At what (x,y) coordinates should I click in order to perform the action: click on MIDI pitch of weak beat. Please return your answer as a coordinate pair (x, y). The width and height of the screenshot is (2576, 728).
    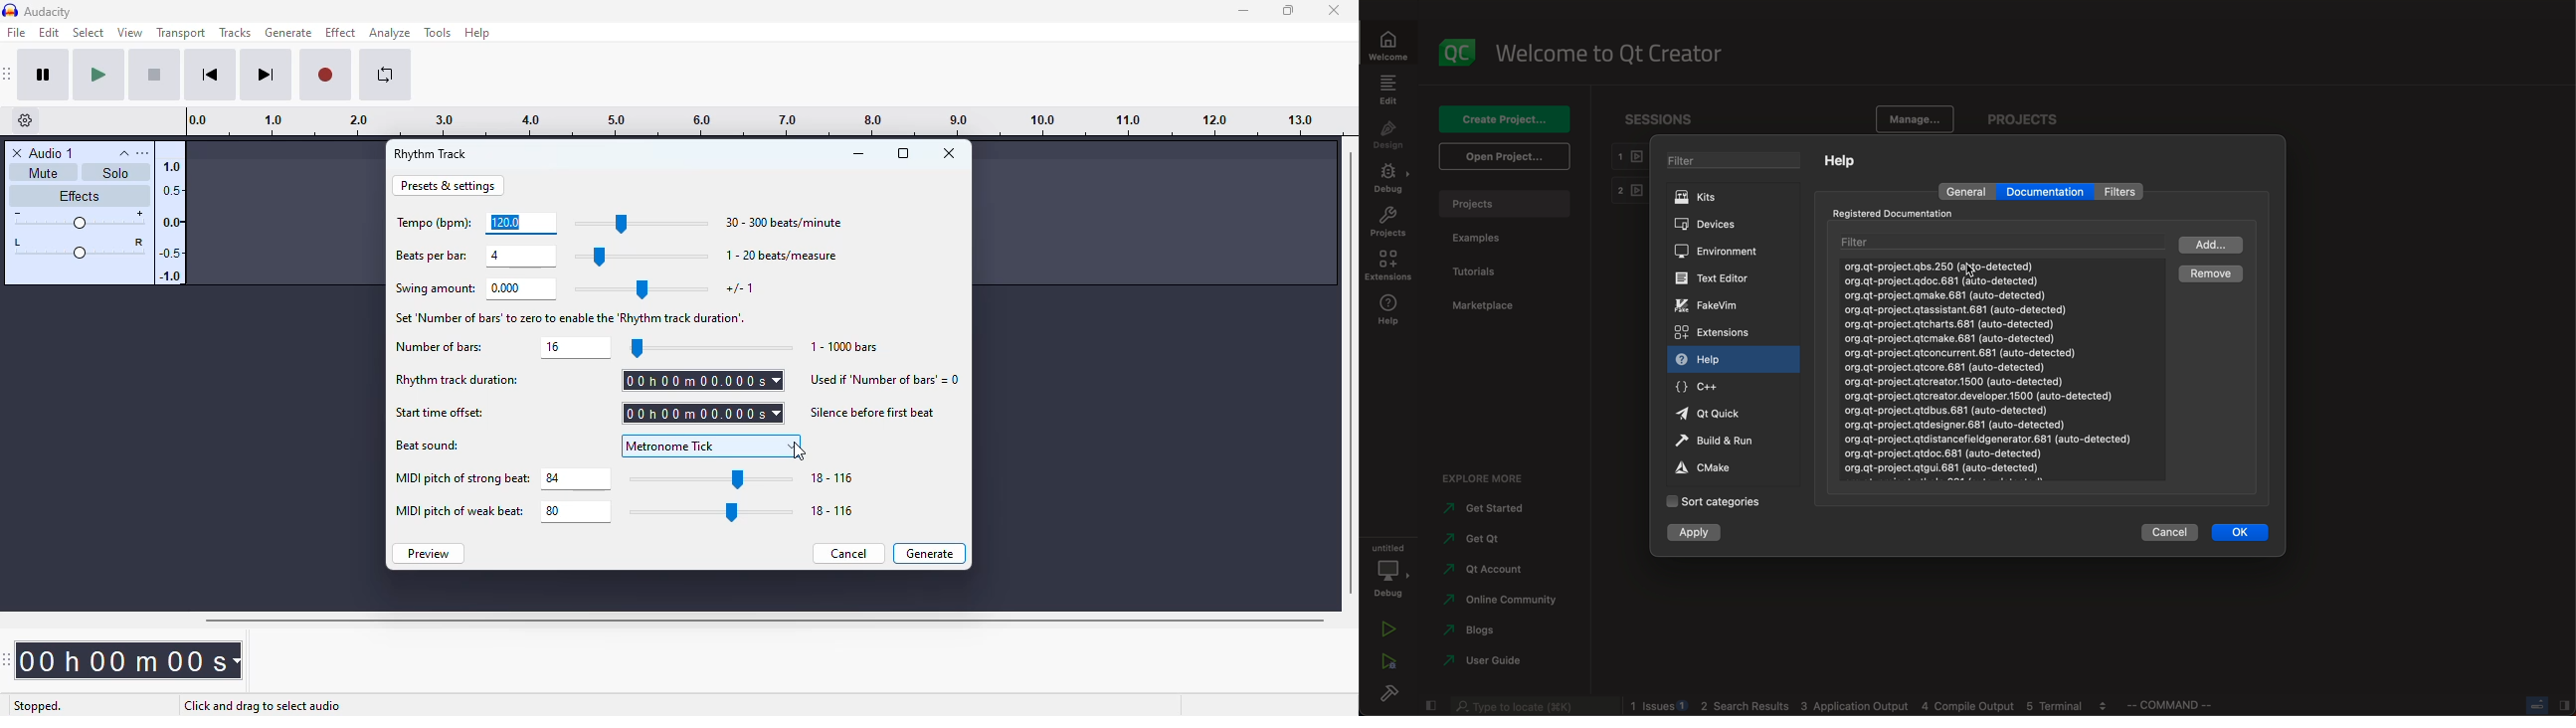
    Looking at the image, I should click on (460, 512).